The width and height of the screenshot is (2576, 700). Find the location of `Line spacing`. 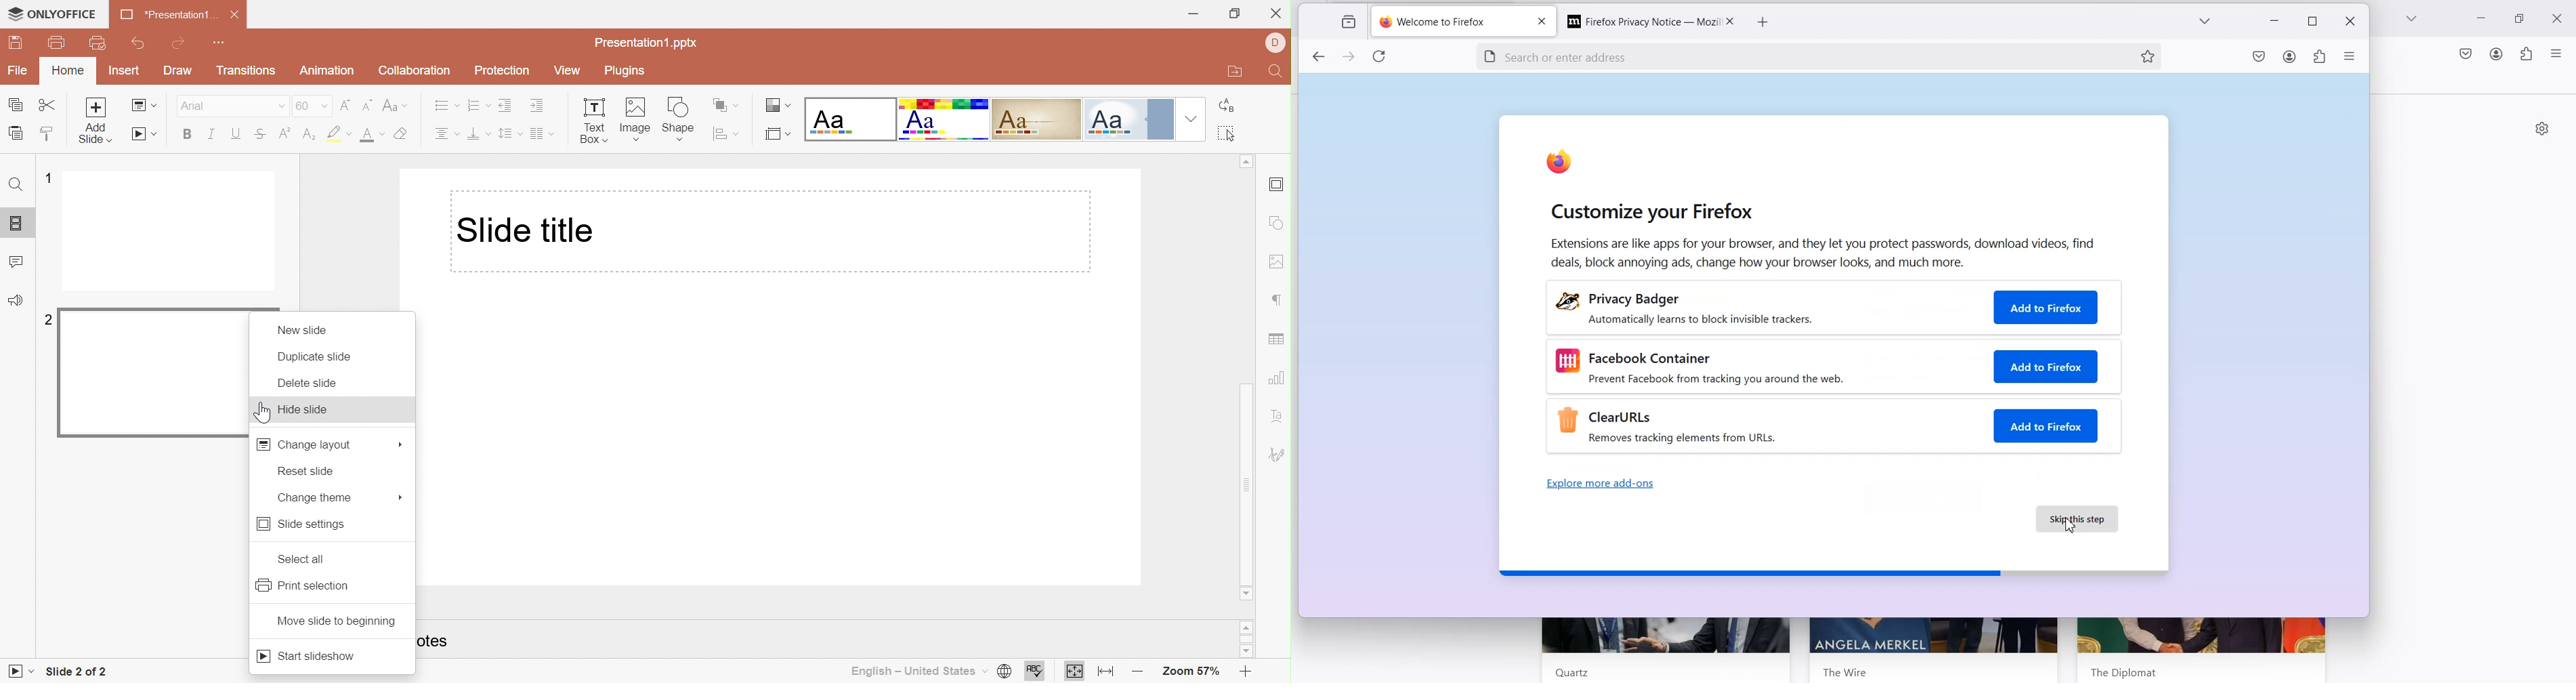

Line spacing is located at coordinates (511, 133).